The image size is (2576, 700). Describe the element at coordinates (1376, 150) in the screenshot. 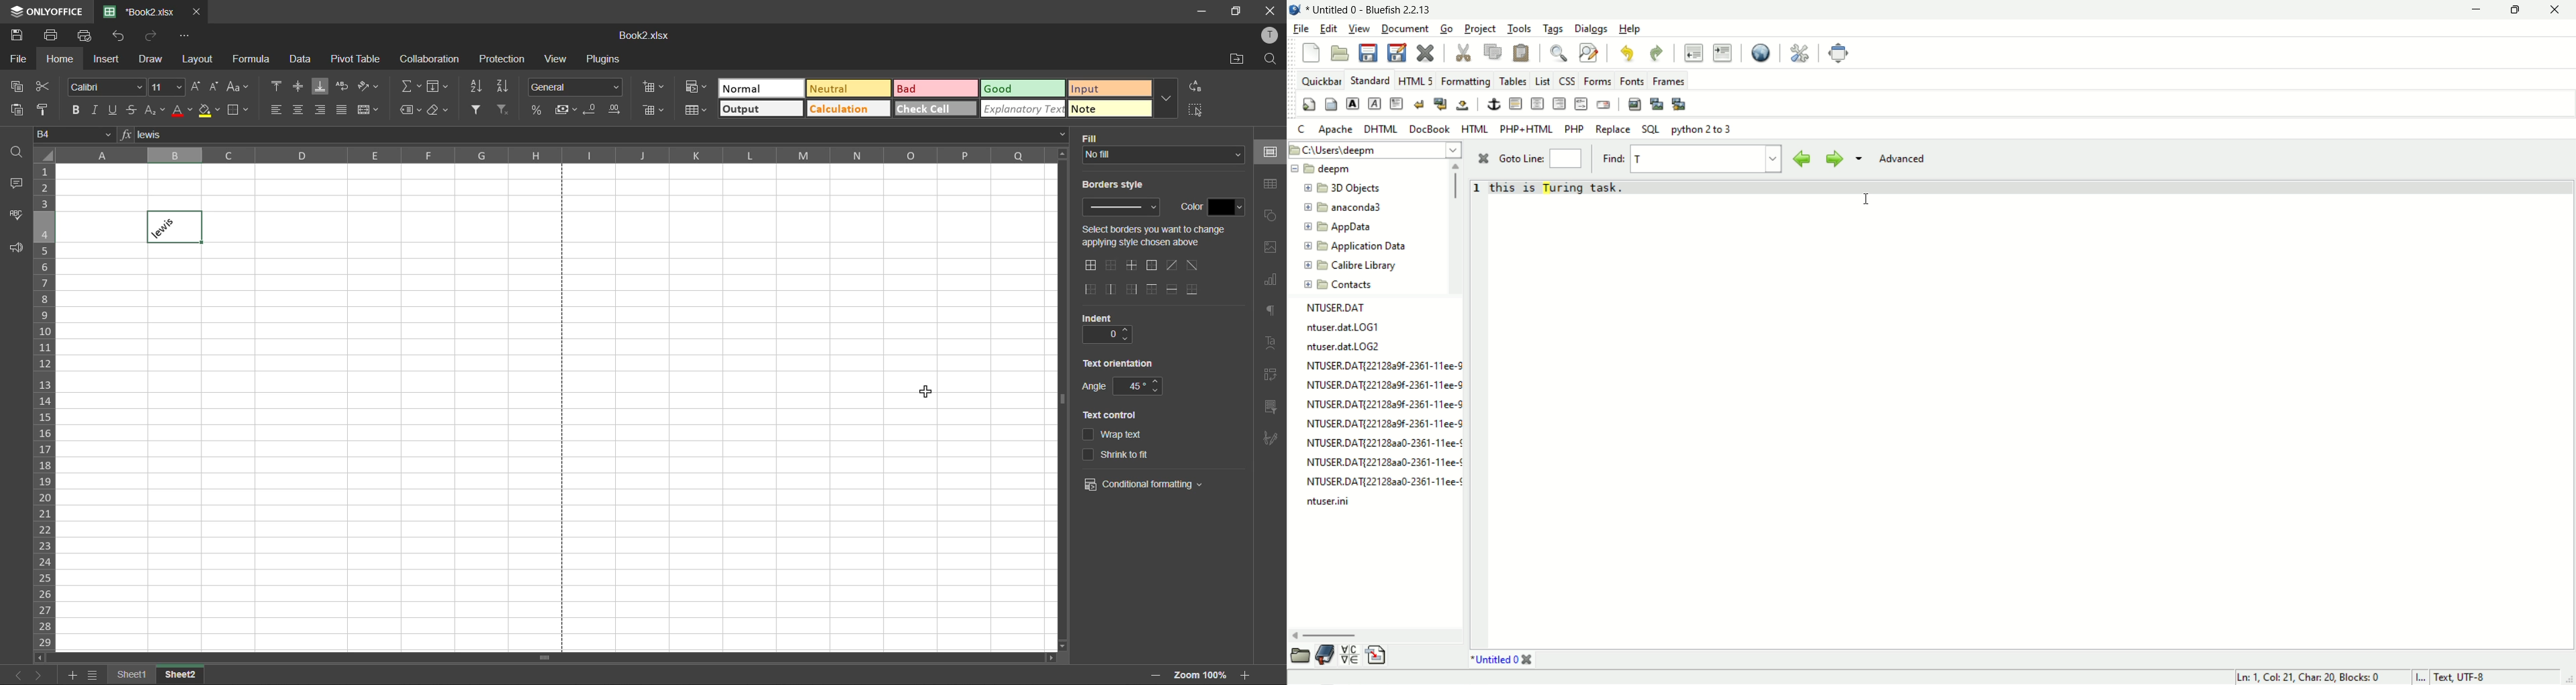

I see `file path` at that location.